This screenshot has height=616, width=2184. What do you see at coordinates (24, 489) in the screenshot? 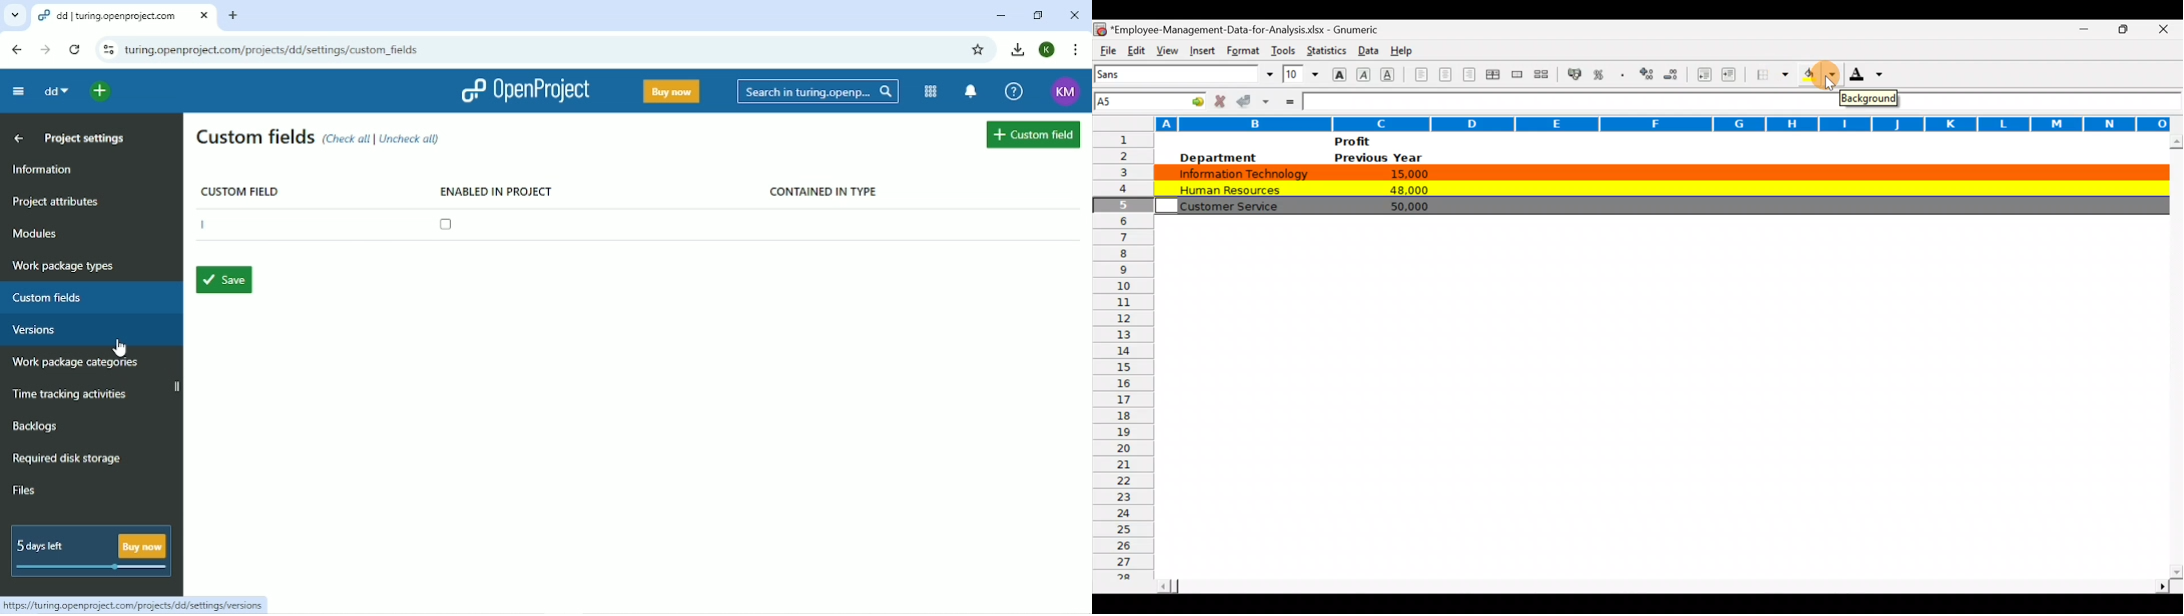
I see `Files` at bounding box center [24, 489].